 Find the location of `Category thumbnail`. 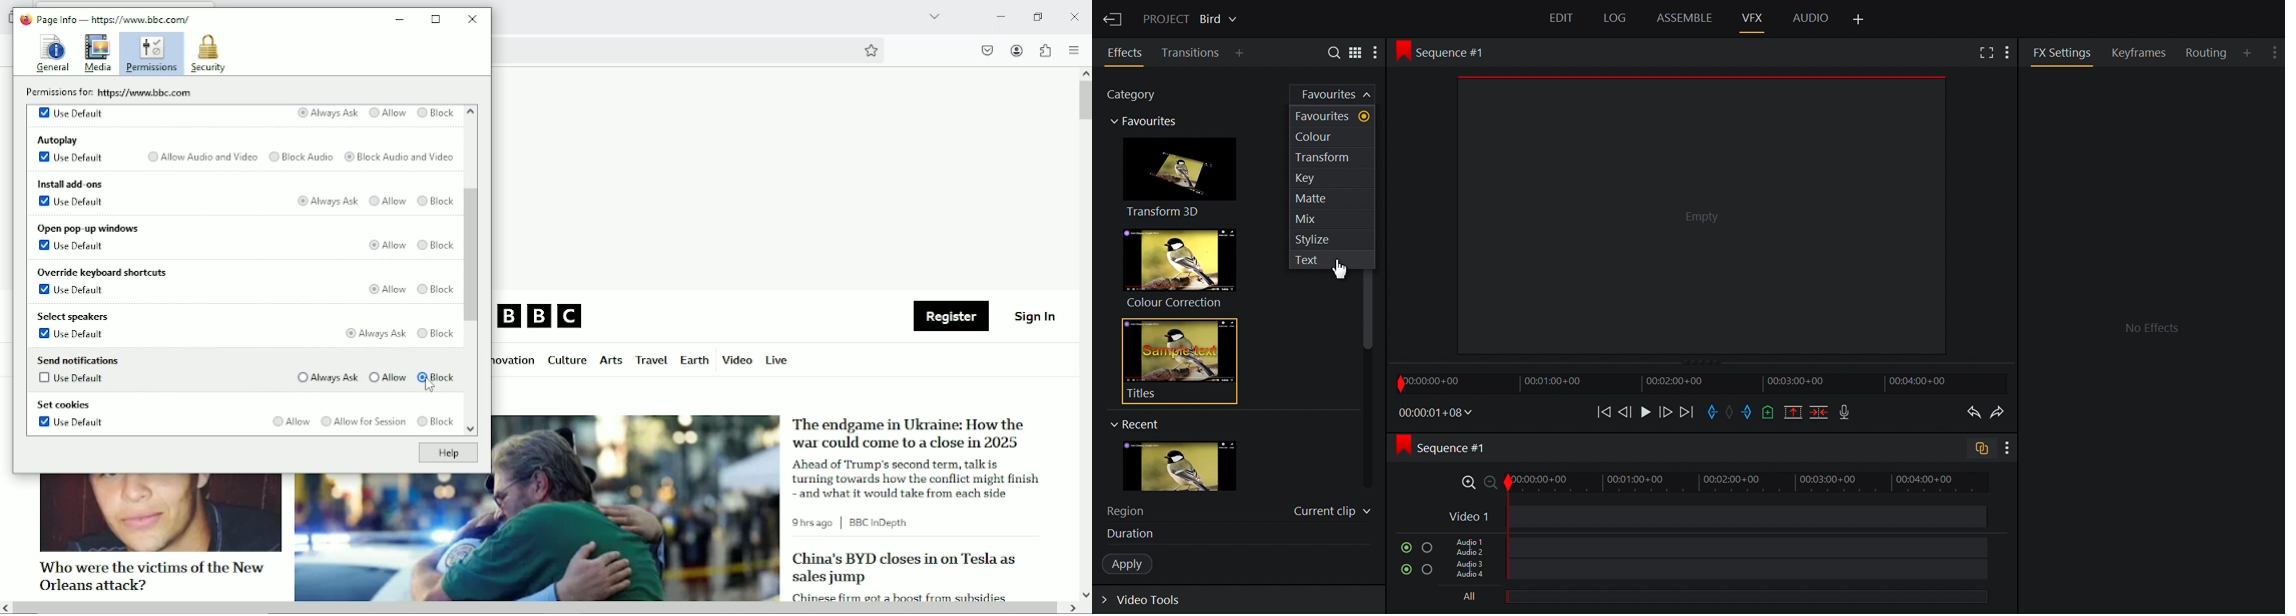

Category thumbnail is located at coordinates (1145, 124).